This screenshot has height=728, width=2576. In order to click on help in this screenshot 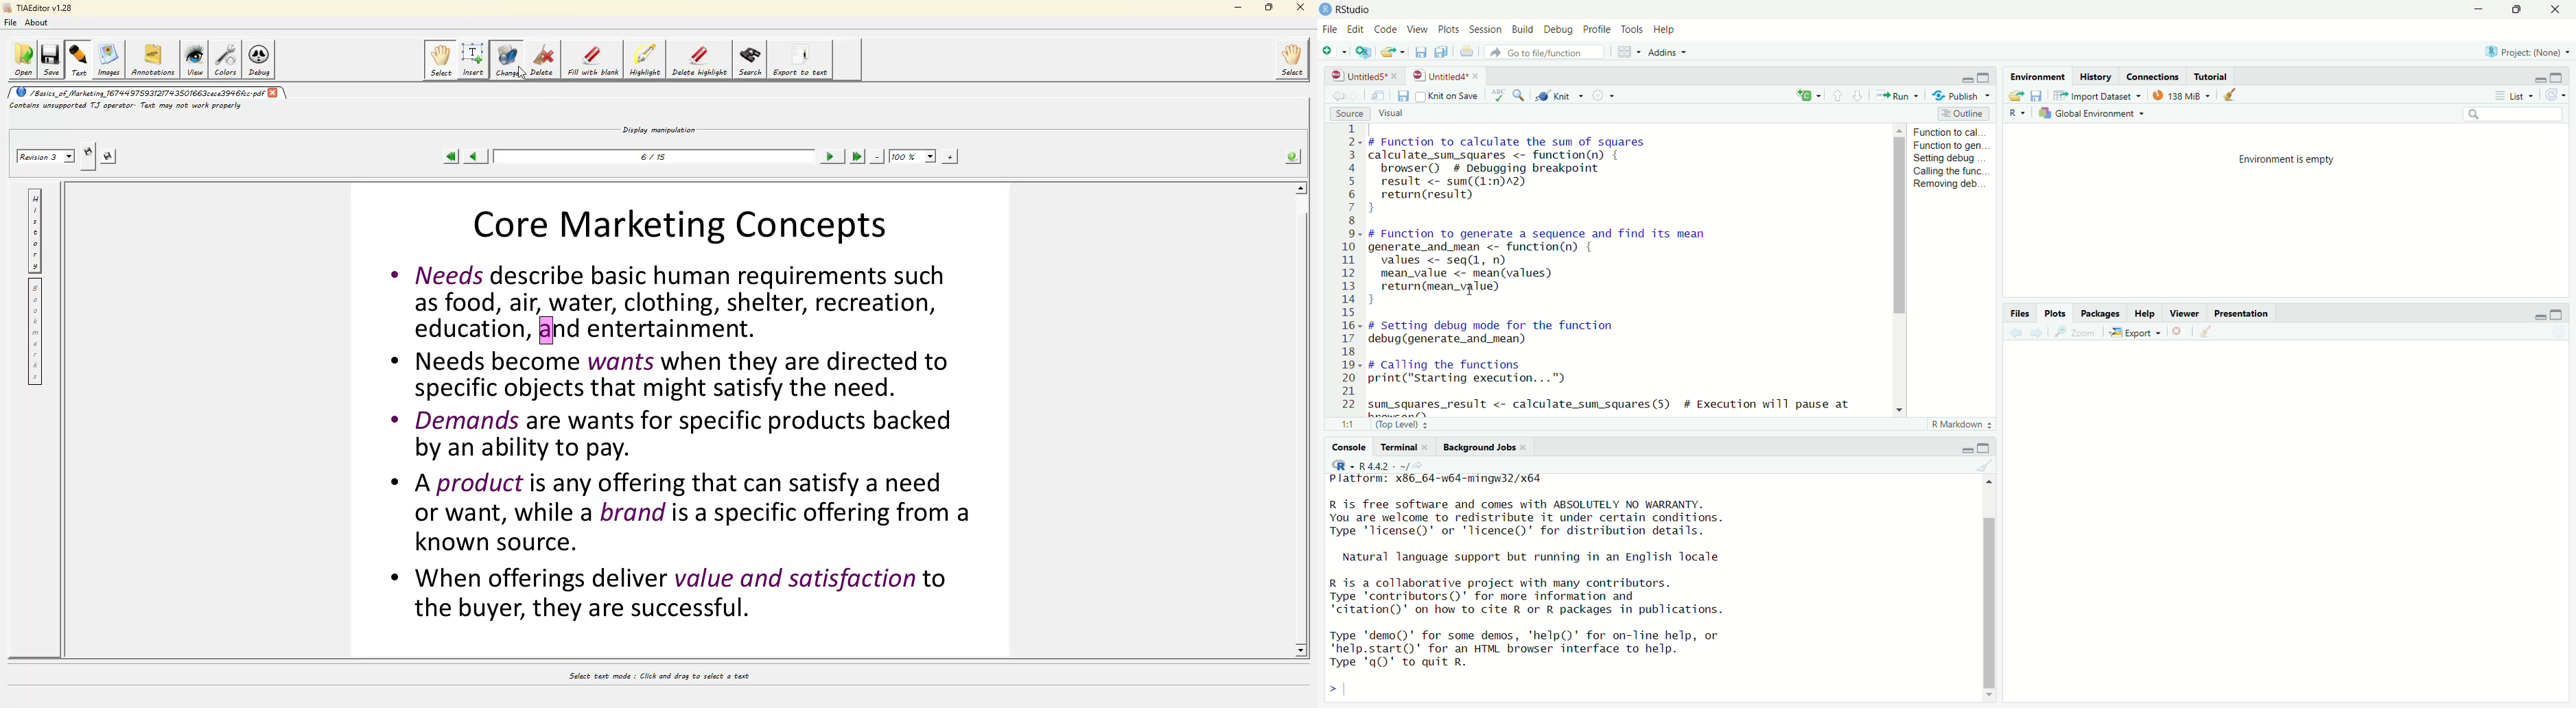, I will do `click(1666, 28)`.